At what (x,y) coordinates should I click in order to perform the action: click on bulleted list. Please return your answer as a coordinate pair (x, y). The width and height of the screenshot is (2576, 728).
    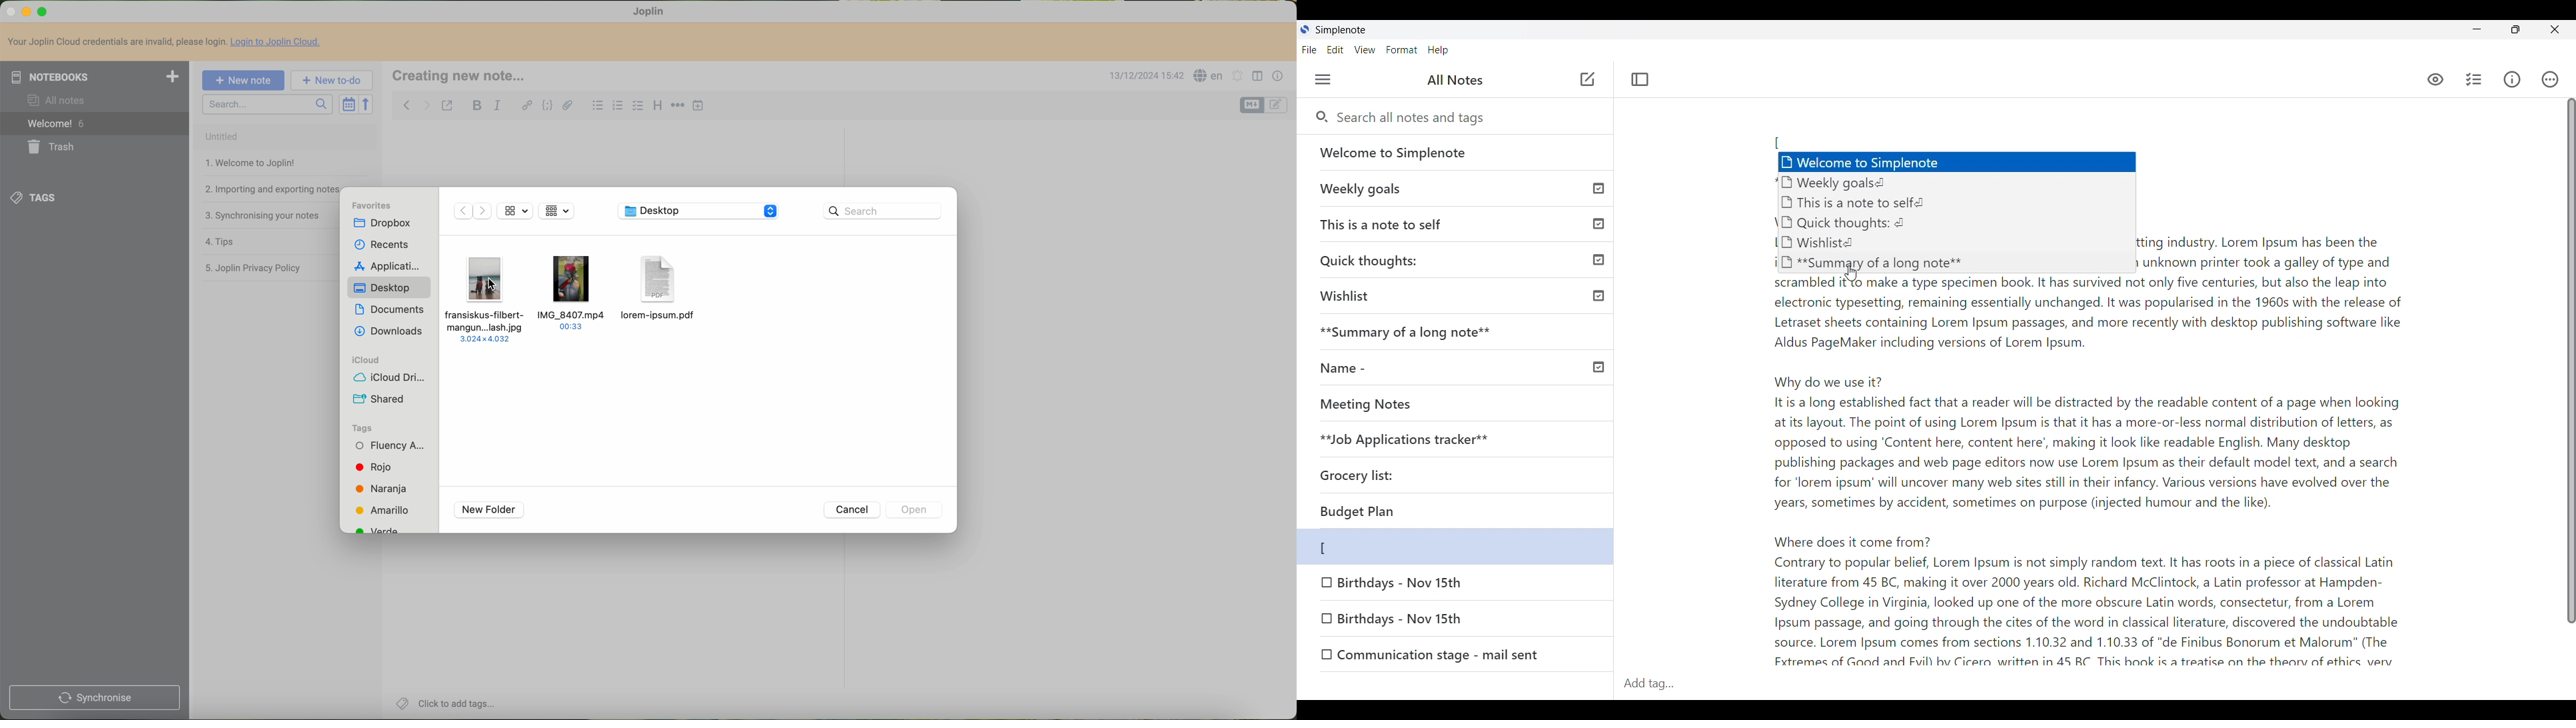
    Looking at the image, I should click on (598, 107).